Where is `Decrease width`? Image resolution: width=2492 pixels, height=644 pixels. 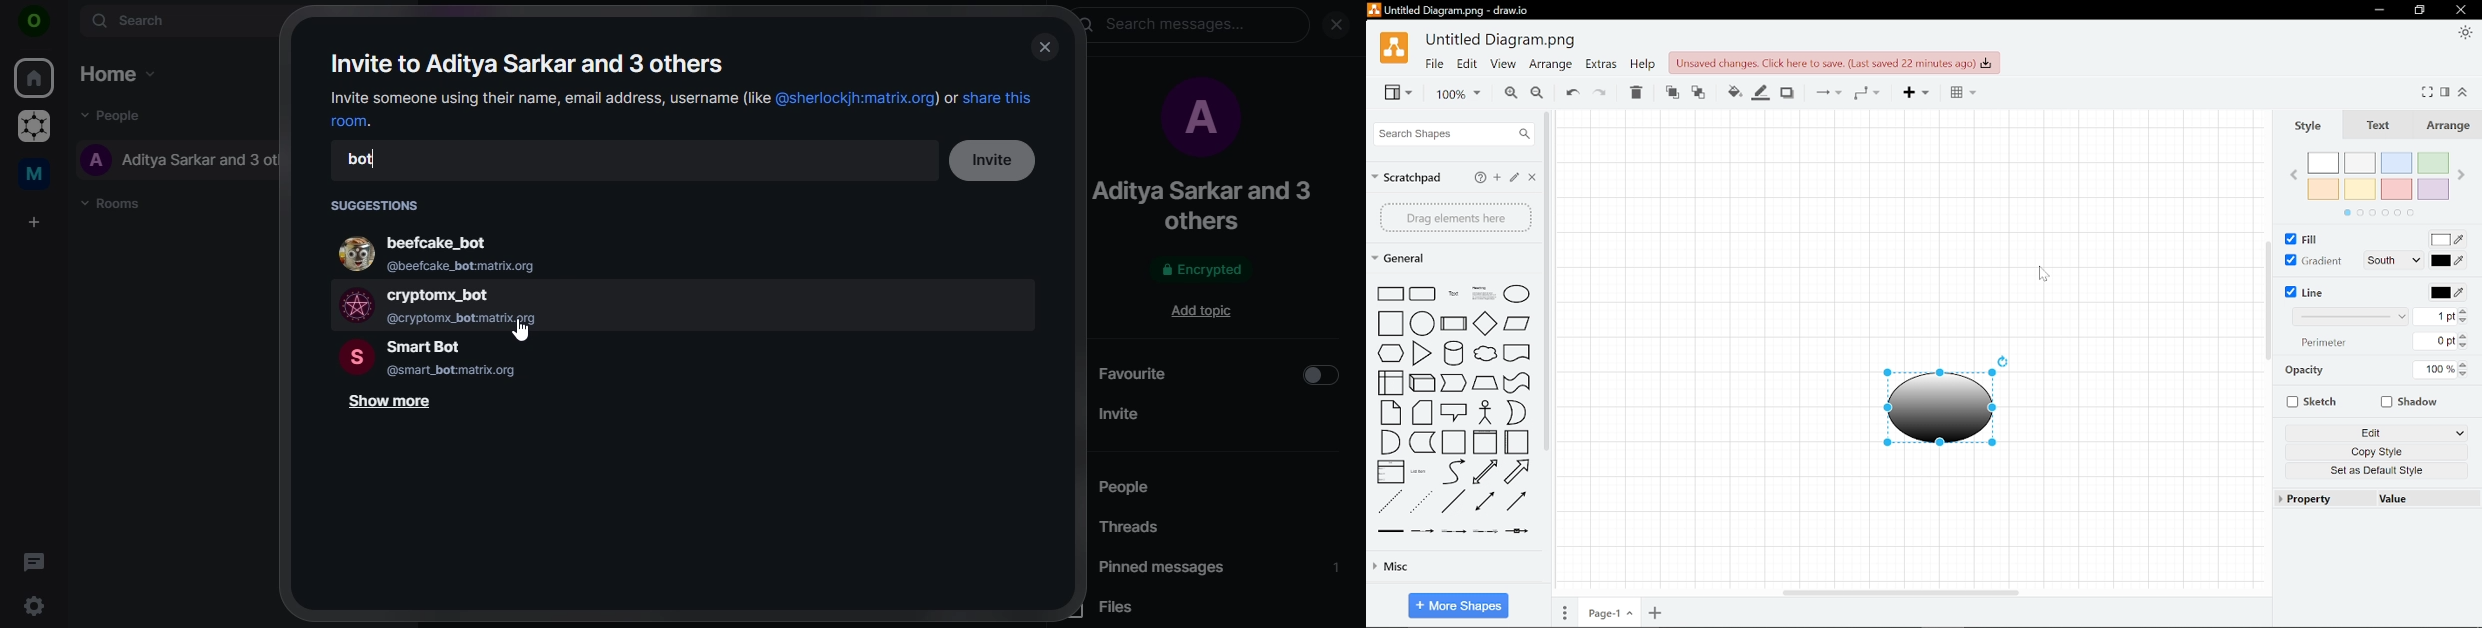 Decrease width is located at coordinates (2465, 322).